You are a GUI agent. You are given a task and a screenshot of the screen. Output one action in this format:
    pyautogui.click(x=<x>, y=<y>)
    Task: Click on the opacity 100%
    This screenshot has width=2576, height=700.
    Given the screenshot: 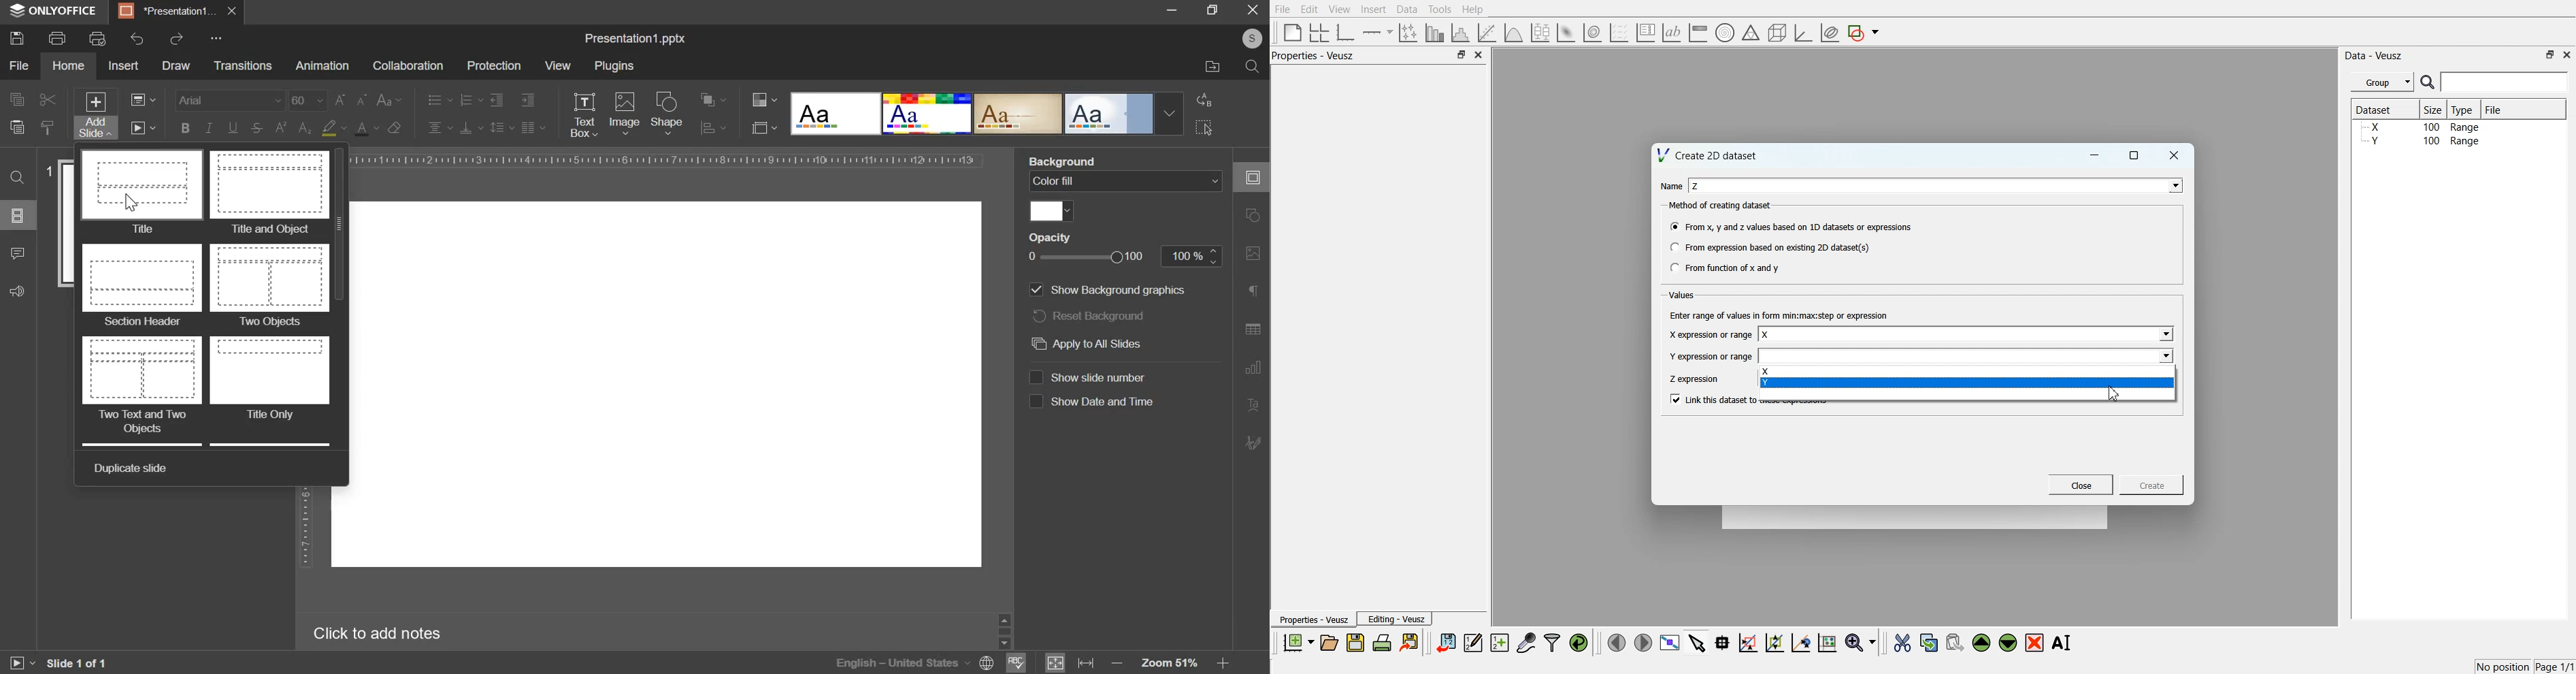 What is the action you would take?
    pyautogui.click(x=1194, y=255)
    